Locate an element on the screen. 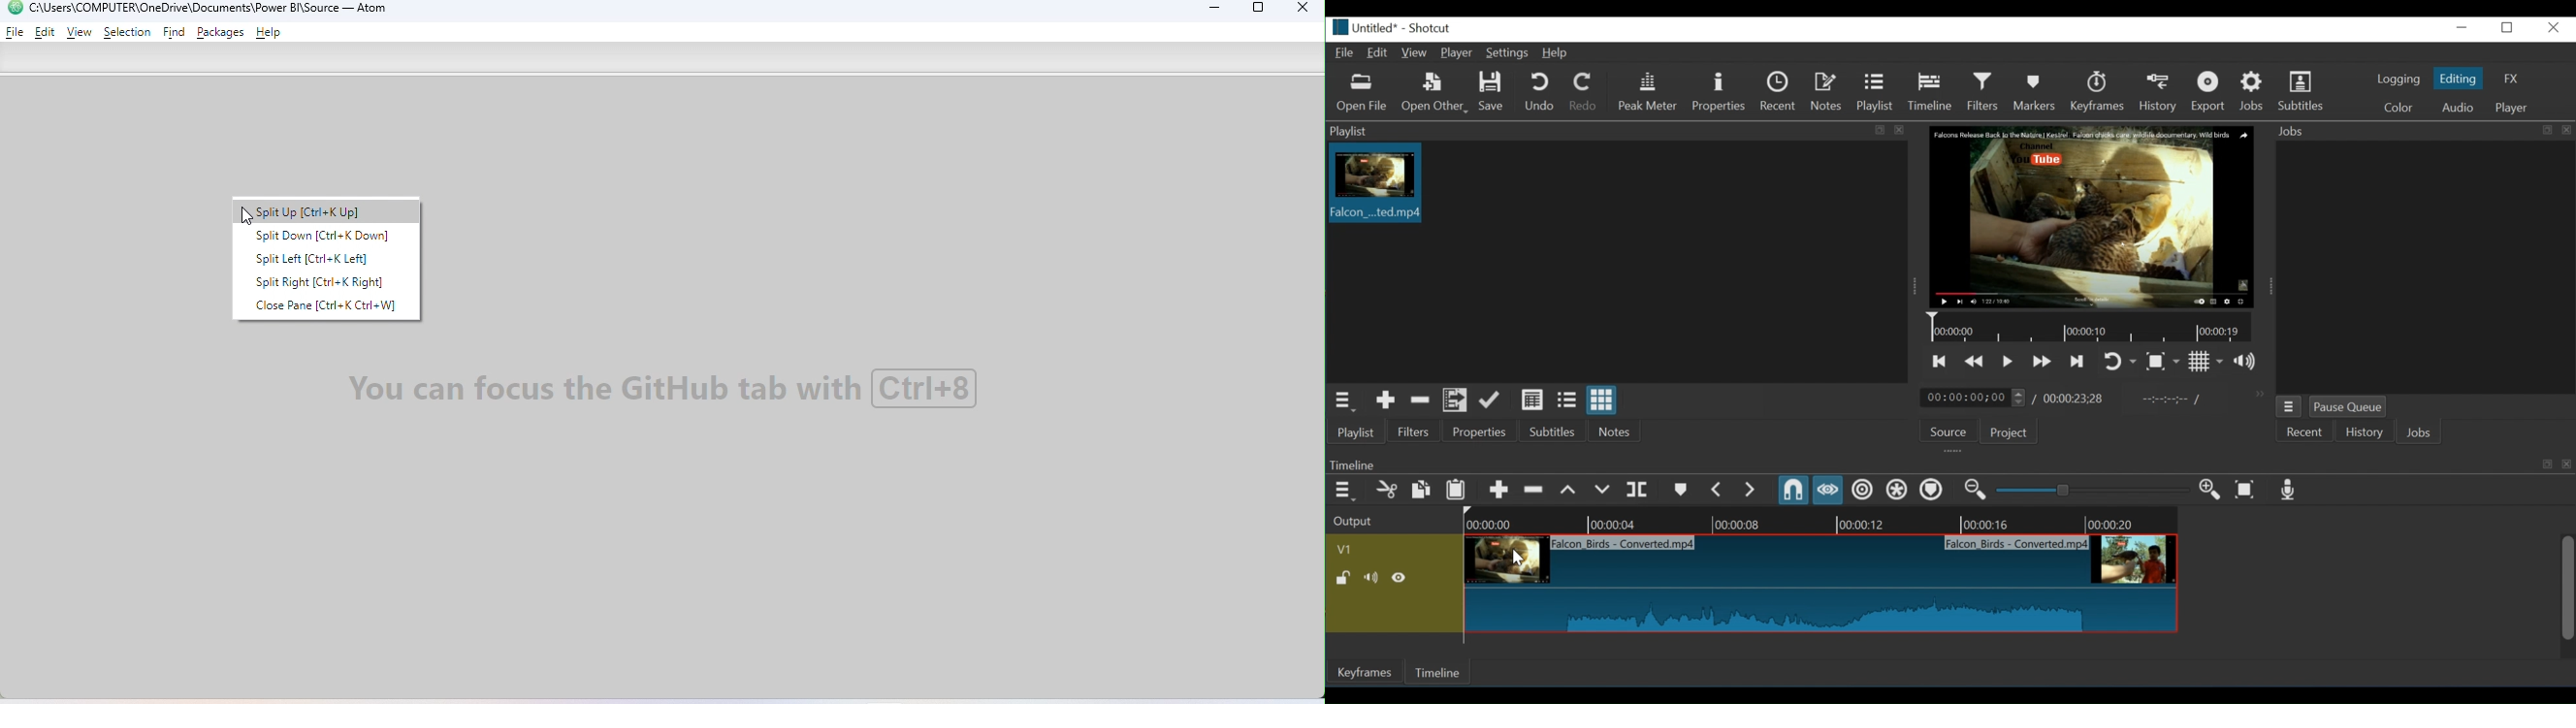 The height and width of the screenshot is (728, 2576). (un)hide is located at coordinates (1400, 577).